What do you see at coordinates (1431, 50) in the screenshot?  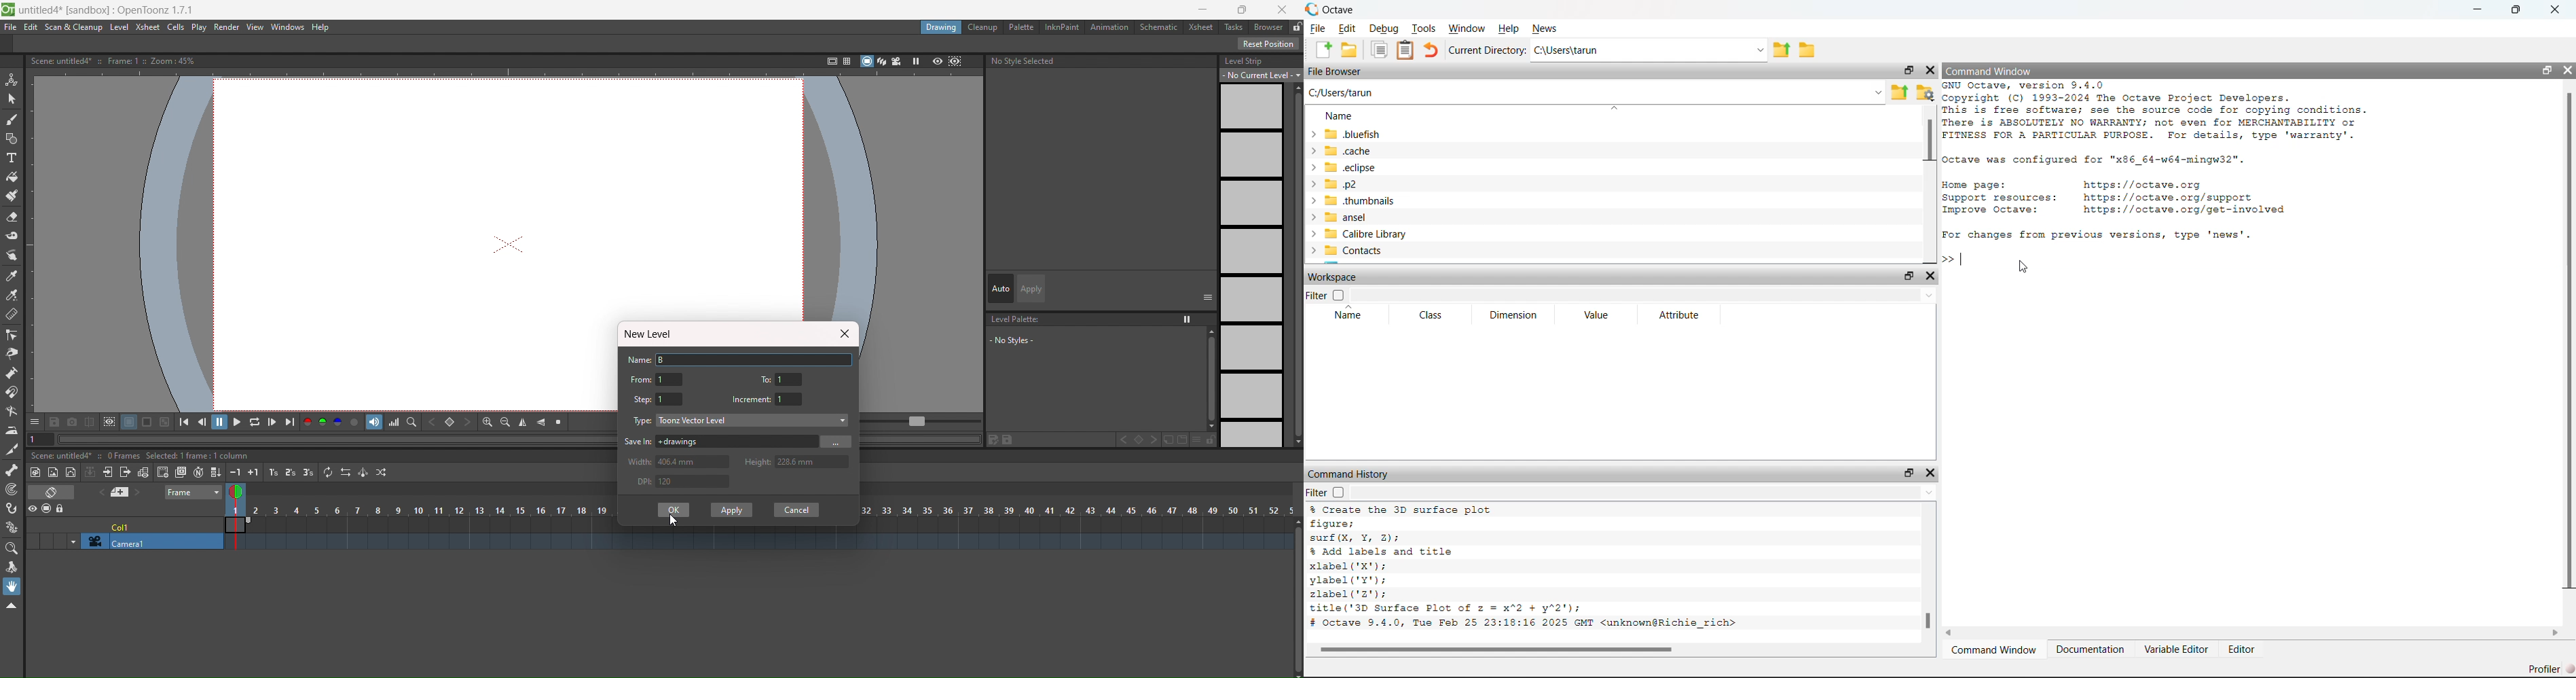 I see `Undo` at bounding box center [1431, 50].